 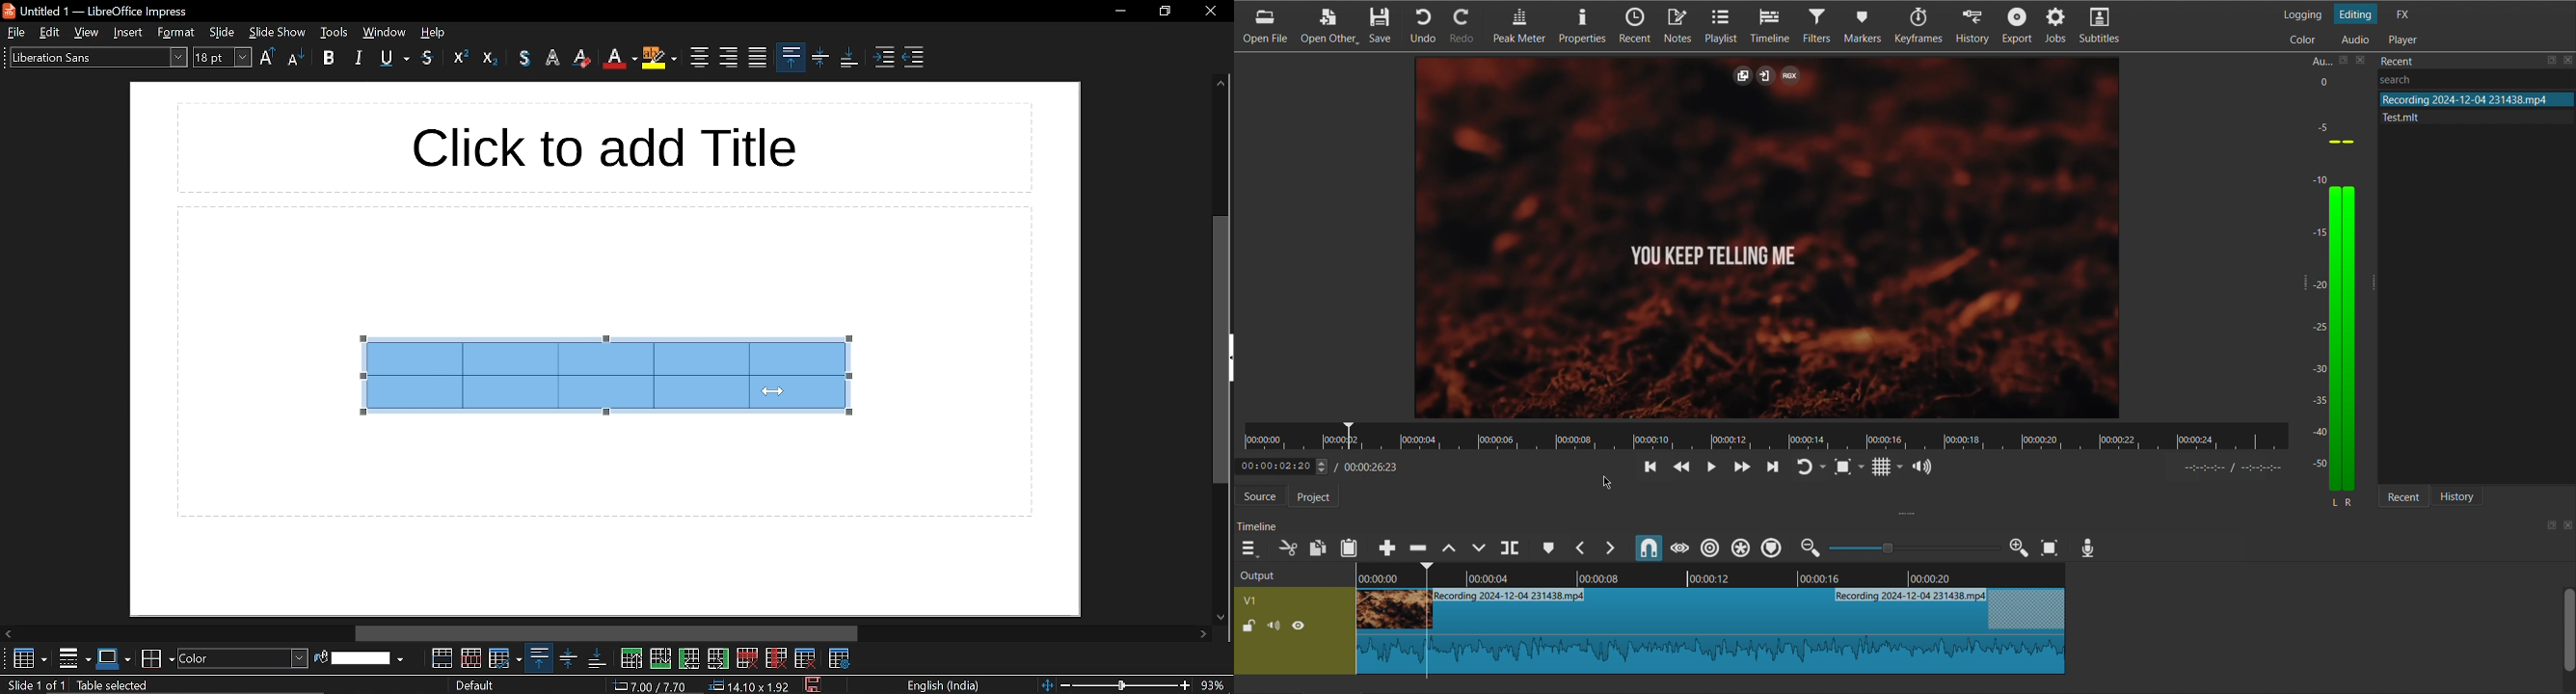 What do you see at coordinates (606, 633) in the screenshot?
I see `horizontal scrollbar` at bounding box center [606, 633].